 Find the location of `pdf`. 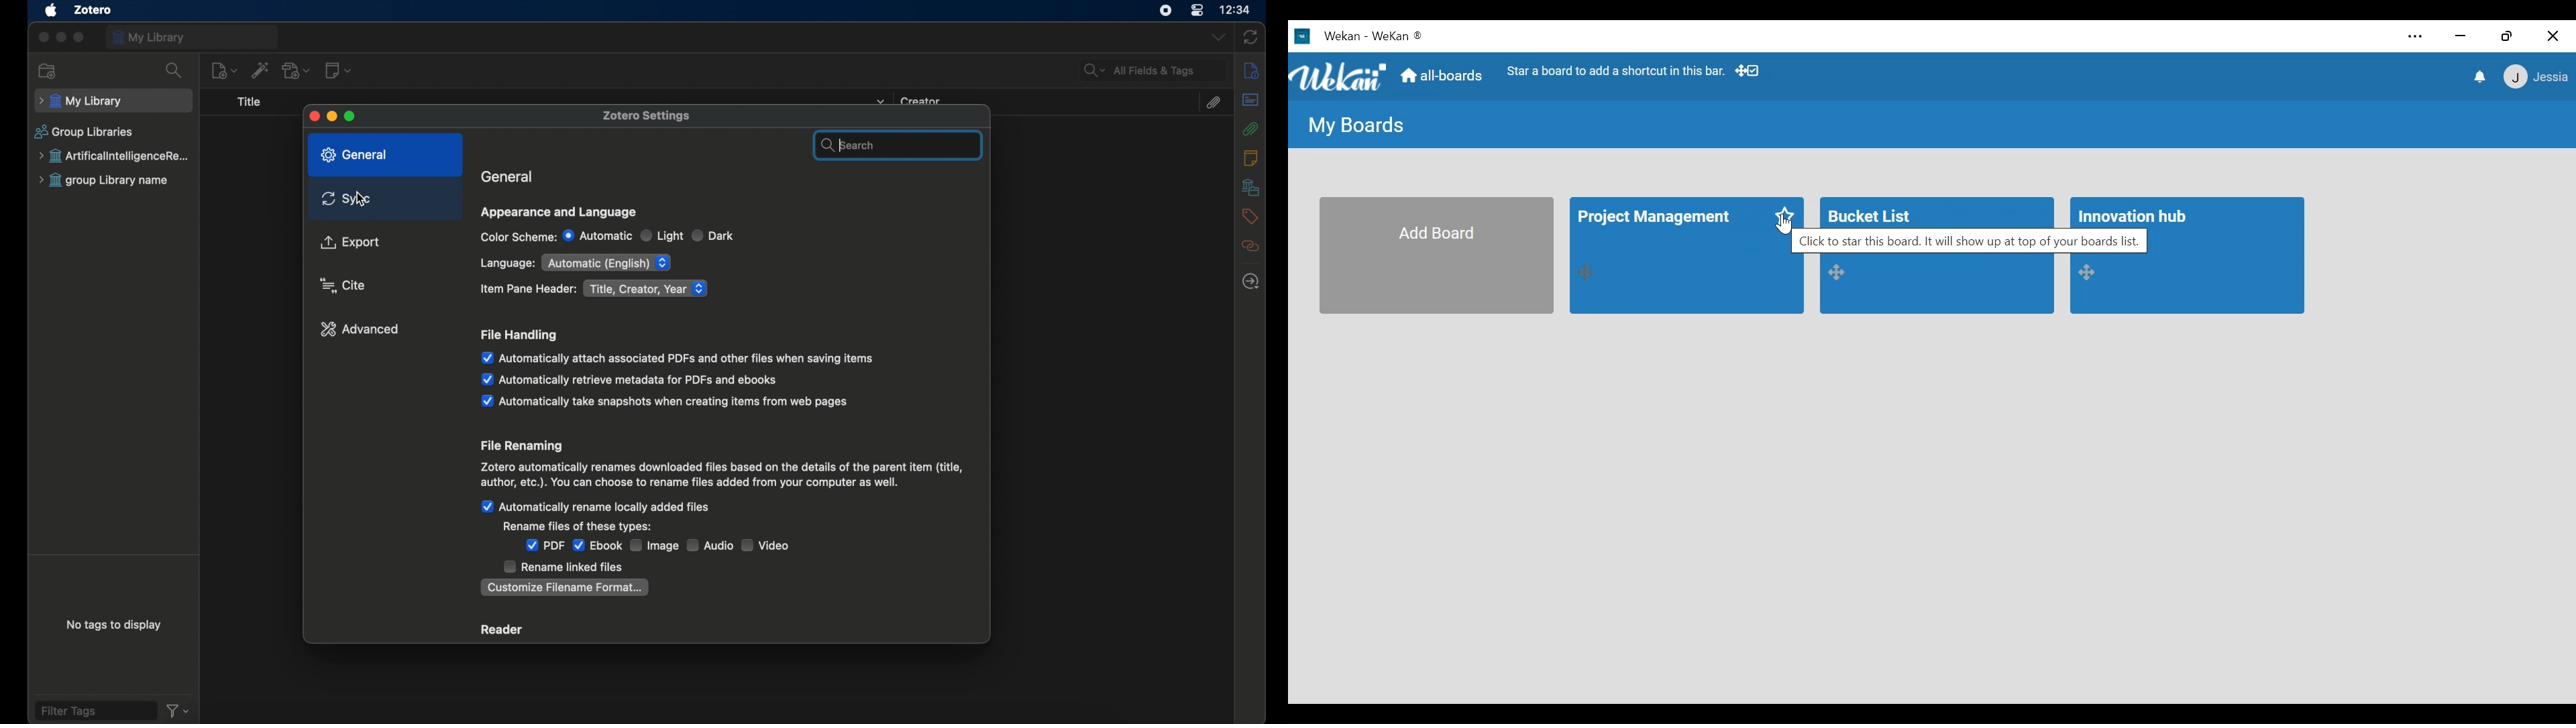

pdf is located at coordinates (543, 545).